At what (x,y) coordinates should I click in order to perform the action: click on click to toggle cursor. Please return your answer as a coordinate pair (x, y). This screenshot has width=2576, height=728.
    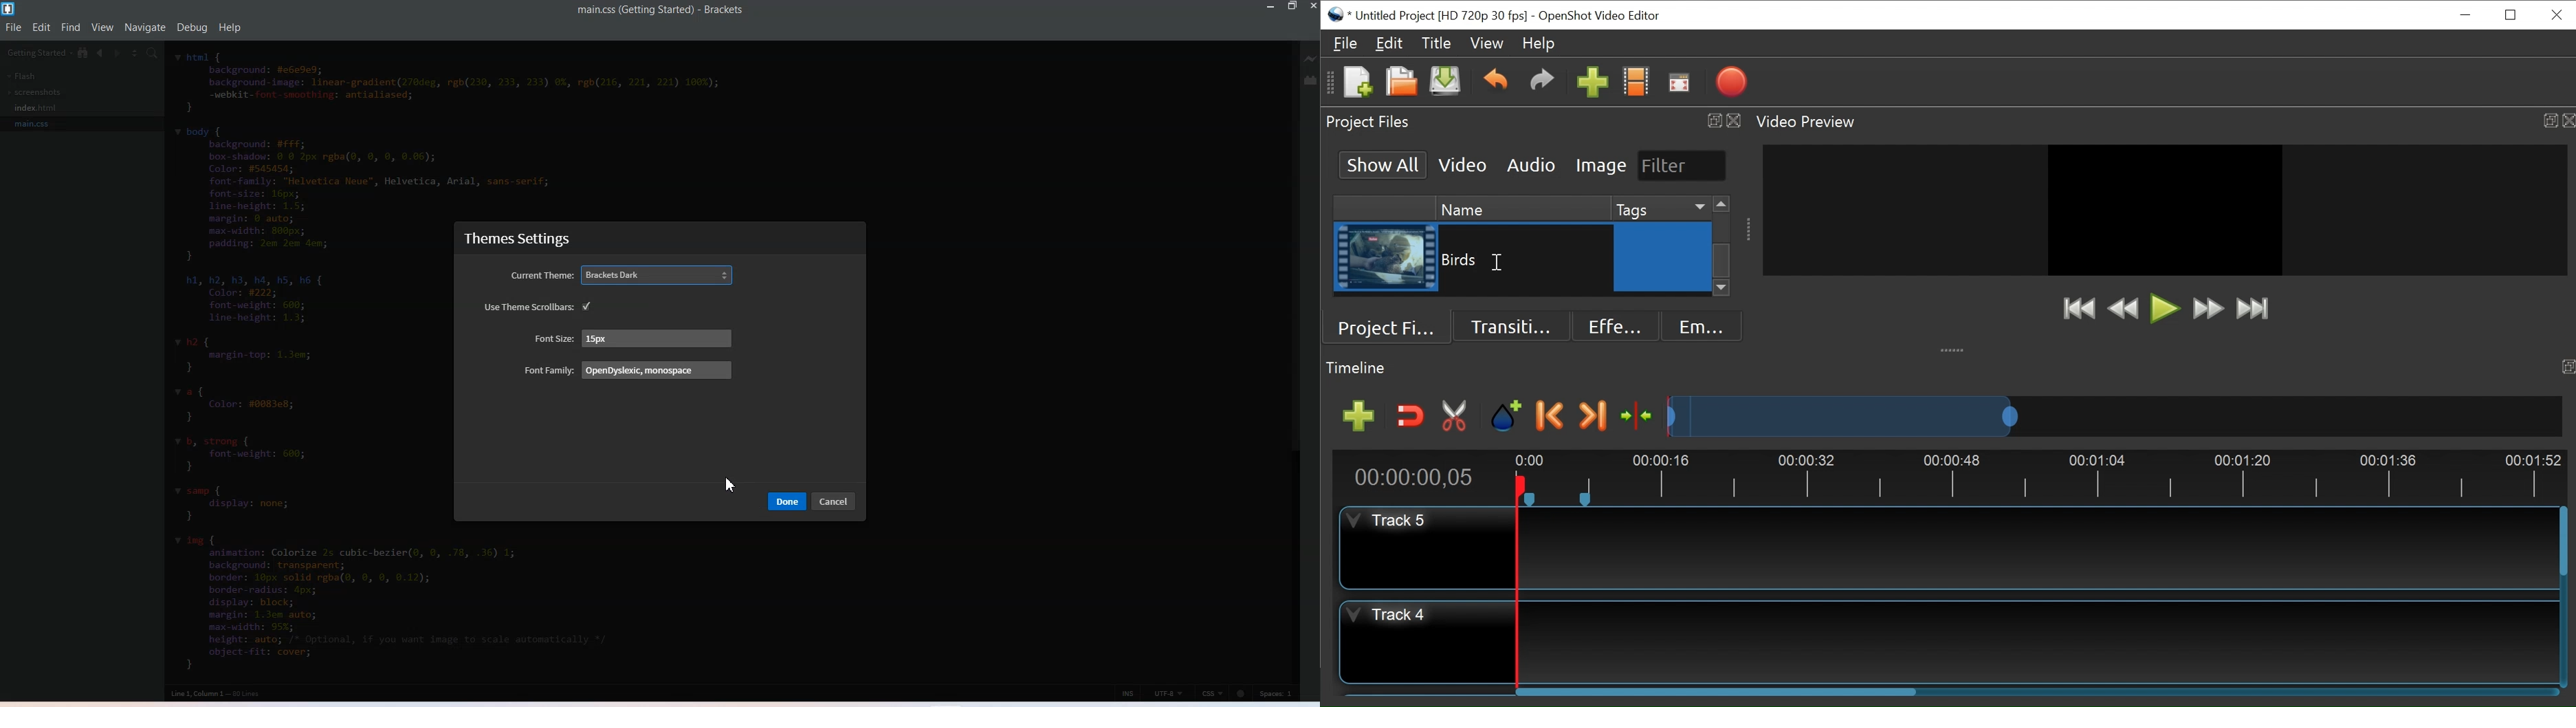
    Looking at the image, I should click on (1127, 693).